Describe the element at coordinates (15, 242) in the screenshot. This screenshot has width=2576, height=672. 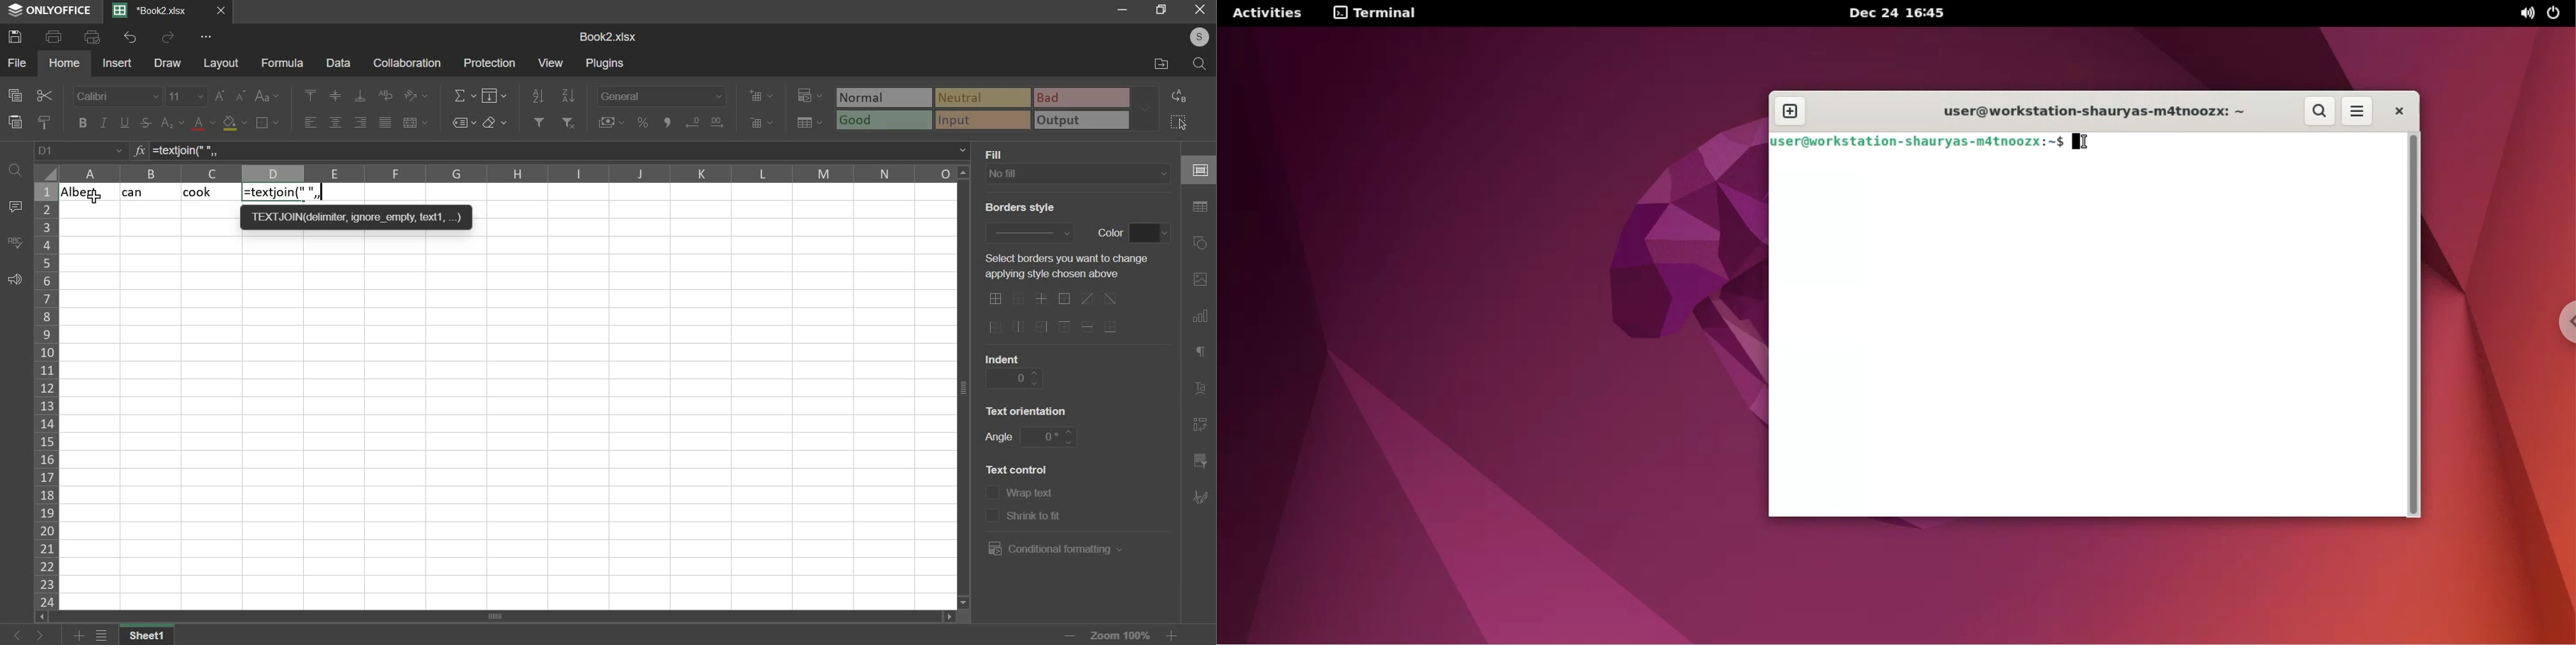
I see `spelling` at that location.